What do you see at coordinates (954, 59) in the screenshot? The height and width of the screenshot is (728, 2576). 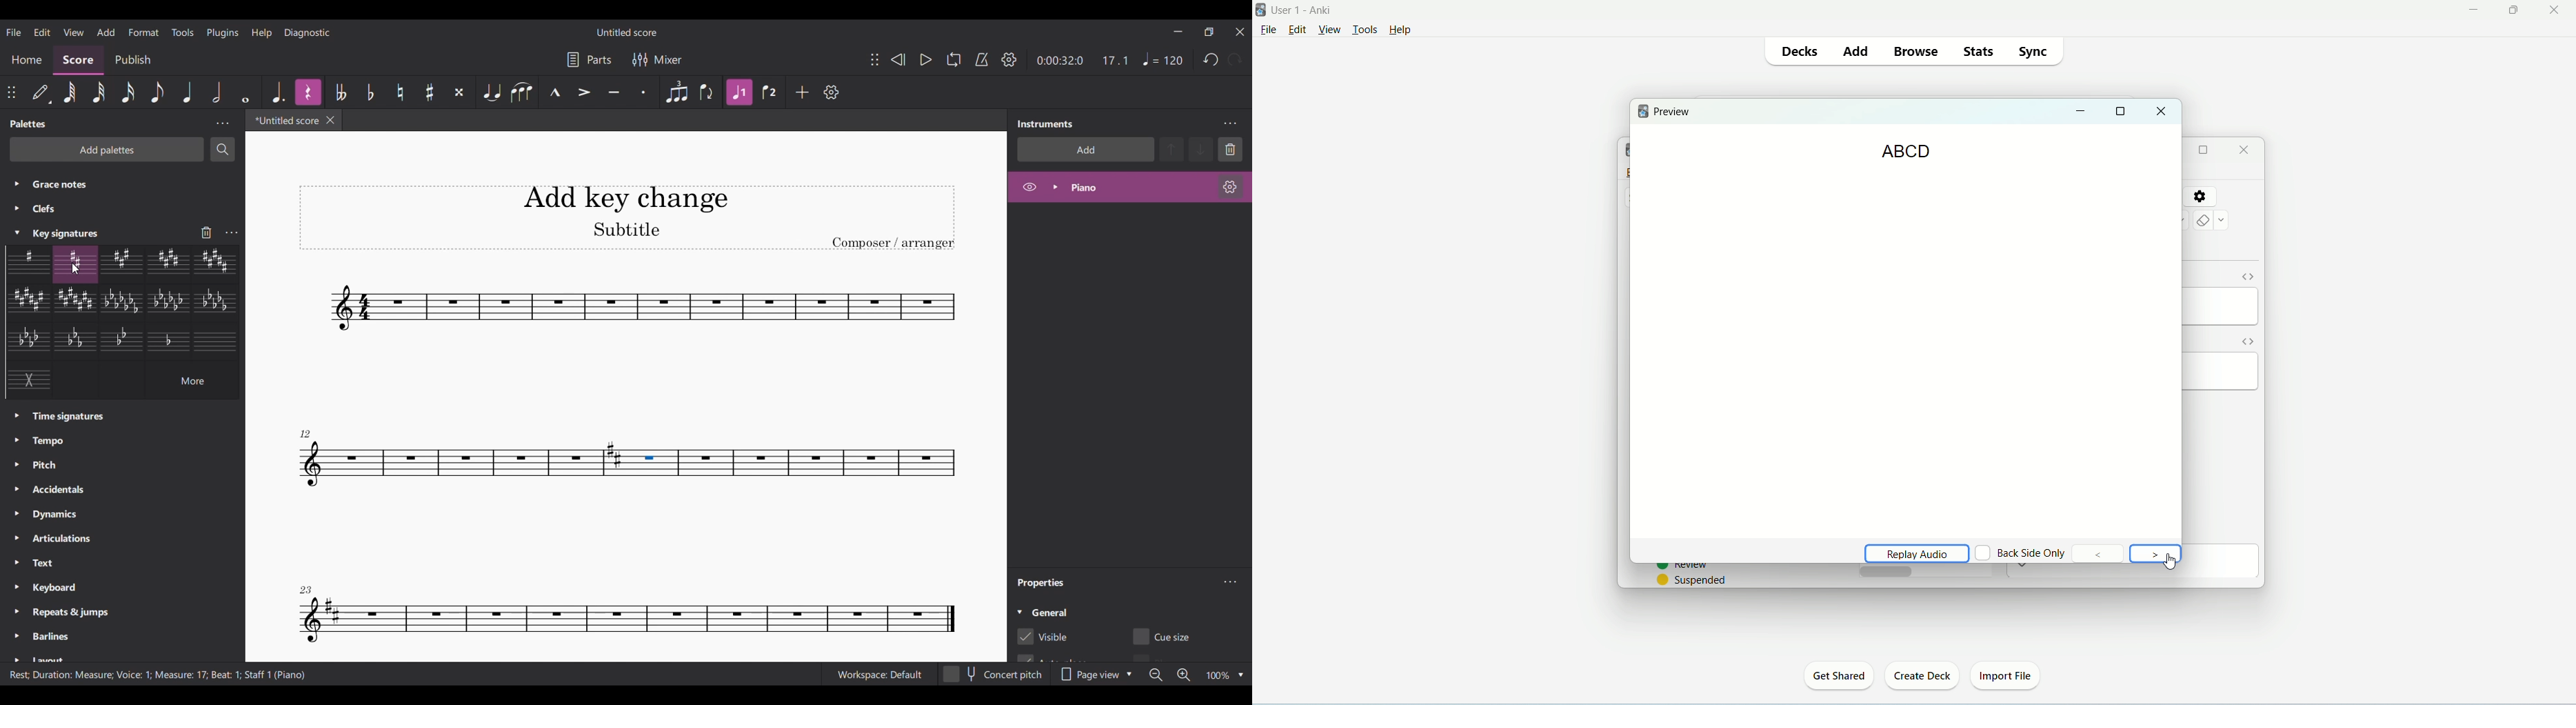 I see `Loop playback ` at bounding box center [954, 59].